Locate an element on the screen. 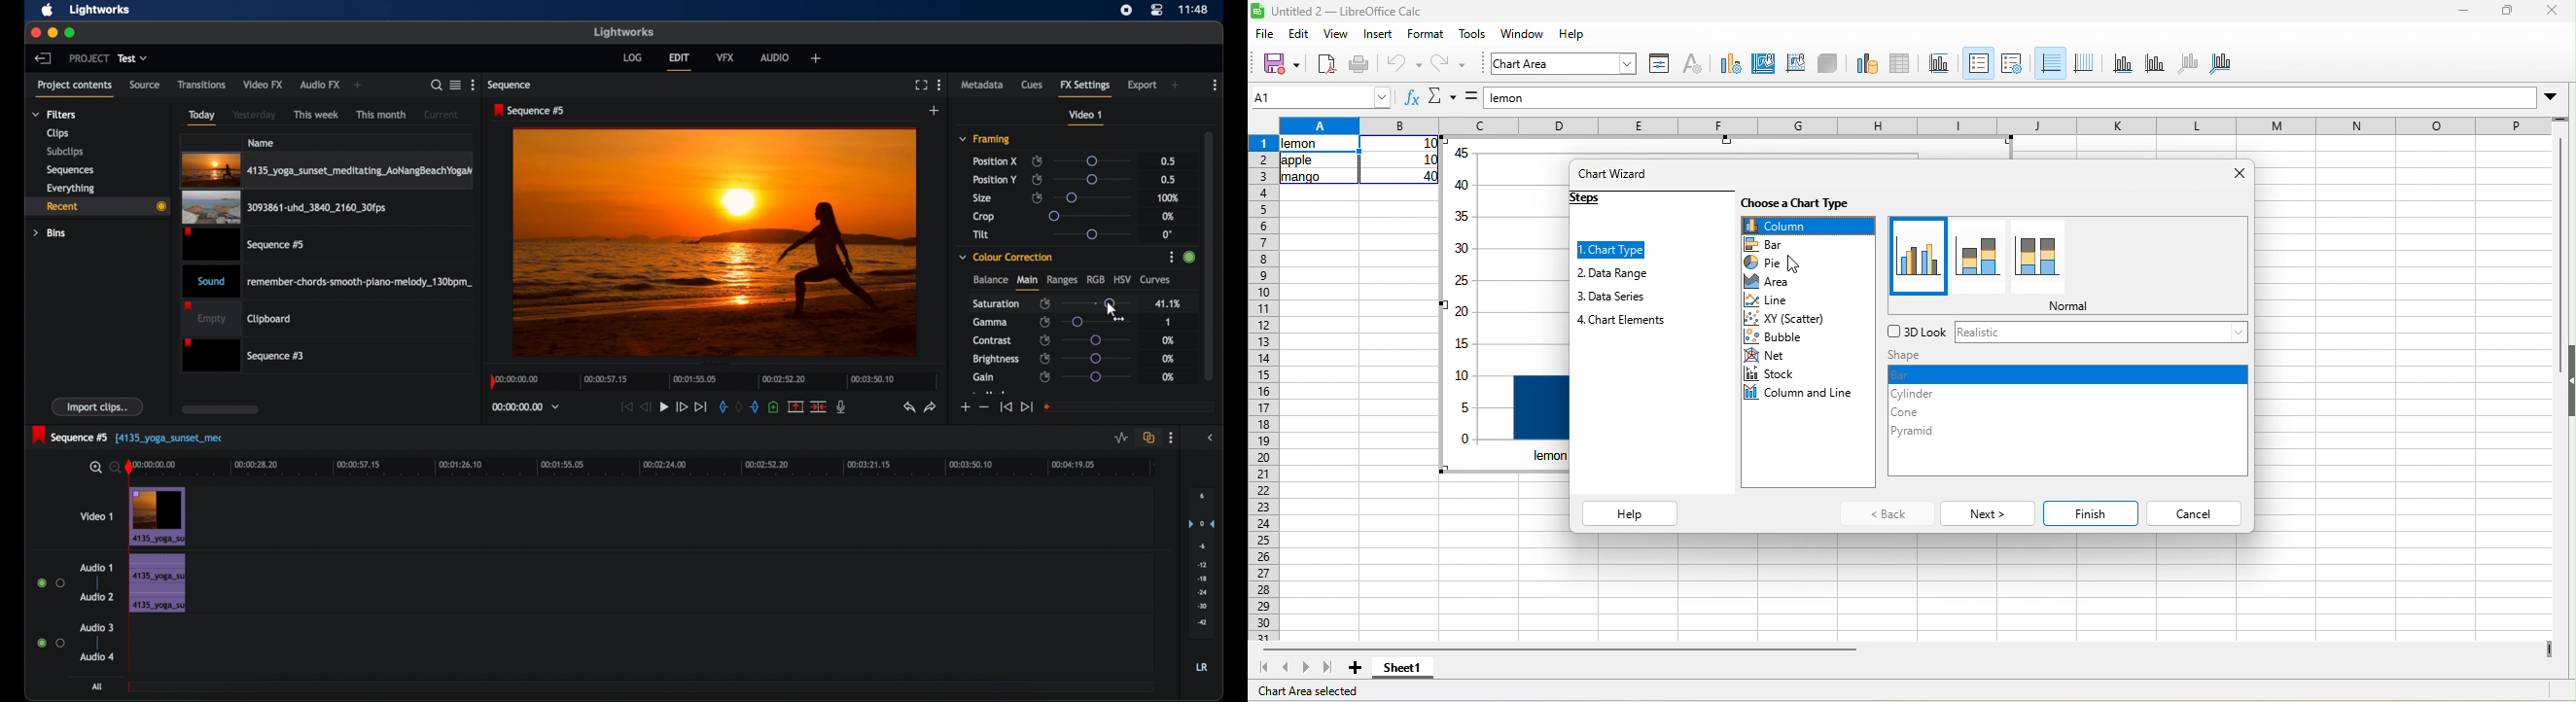  edit is located at coordinates (1298, 36).